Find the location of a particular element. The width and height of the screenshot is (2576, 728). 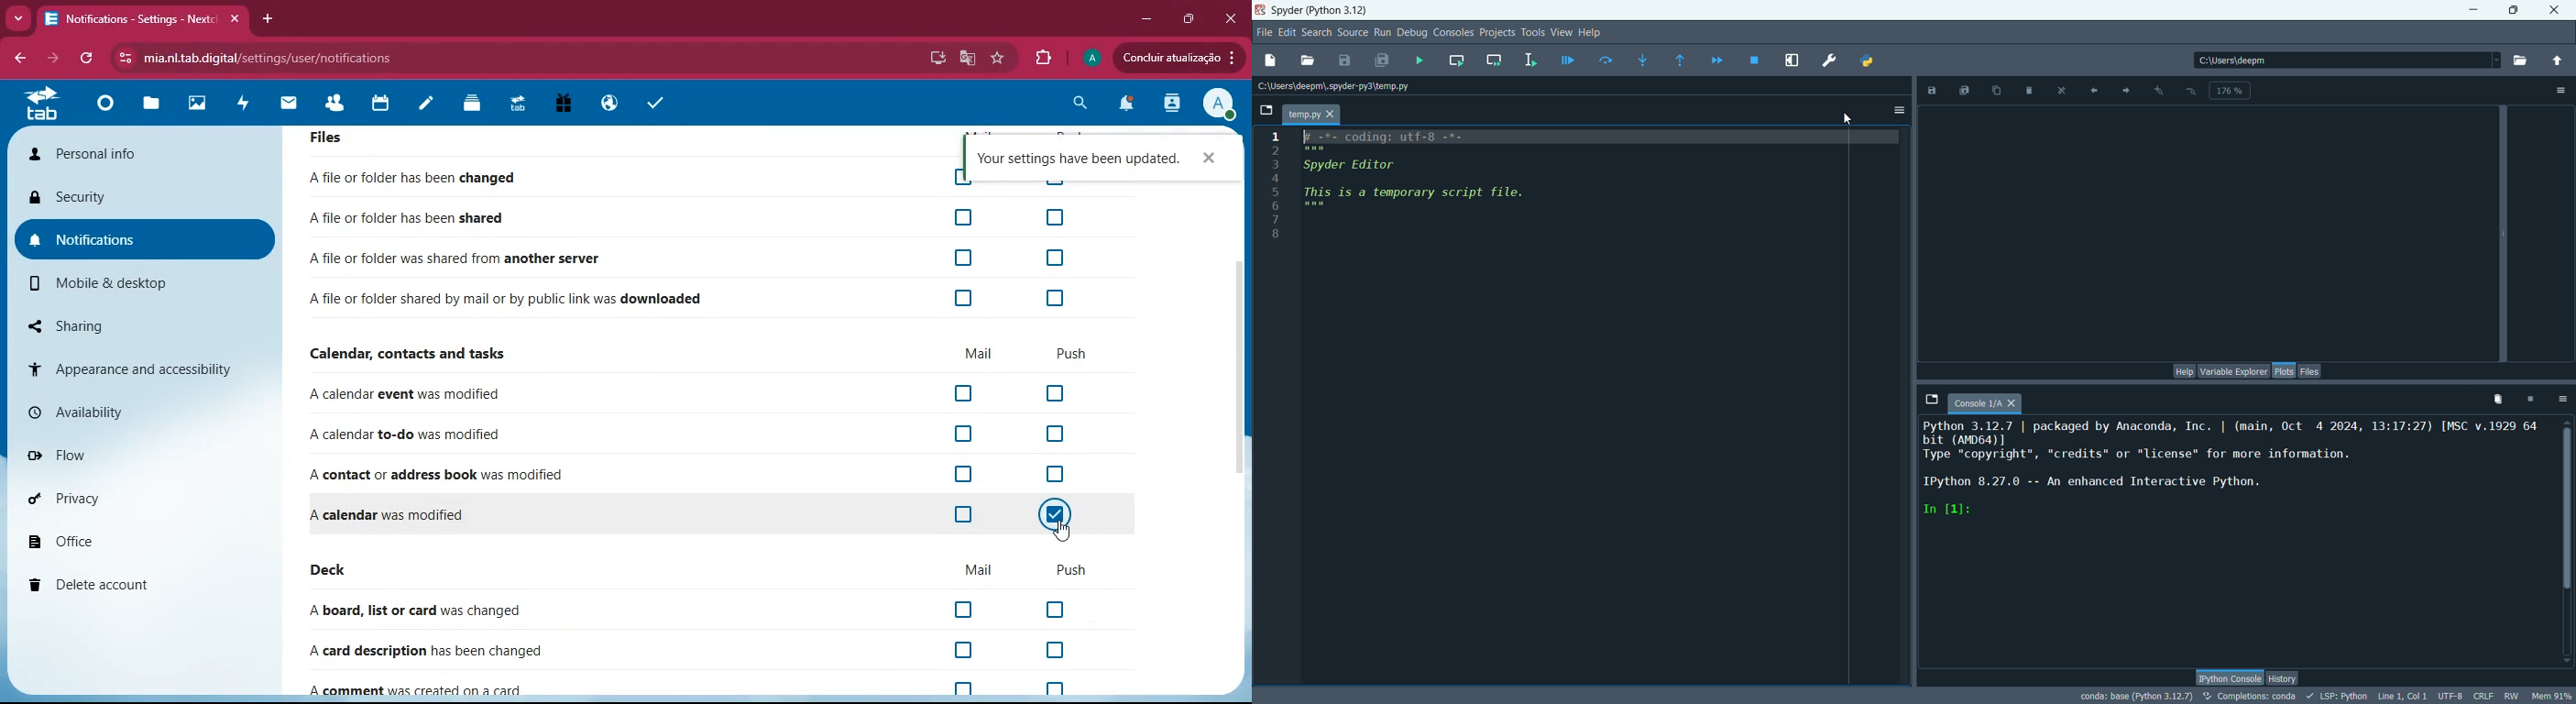

copy  is located at coordinates (2000, 90).